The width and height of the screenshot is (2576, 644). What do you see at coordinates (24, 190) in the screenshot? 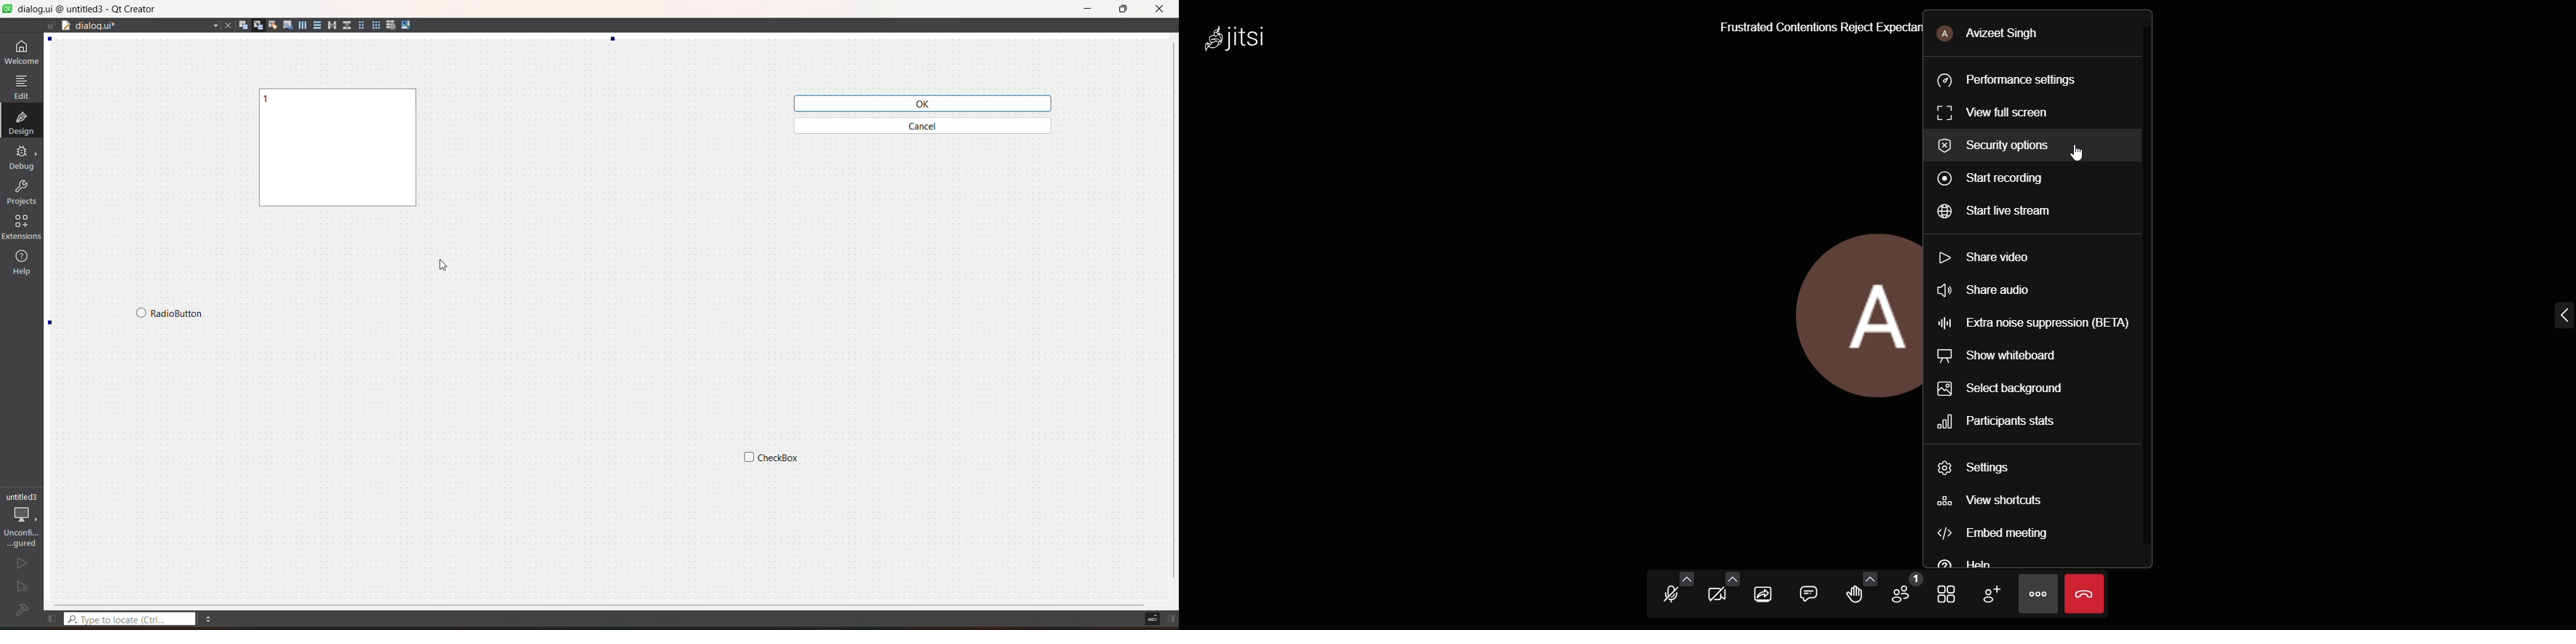
I see `projects` at bounding box center [24, 190].